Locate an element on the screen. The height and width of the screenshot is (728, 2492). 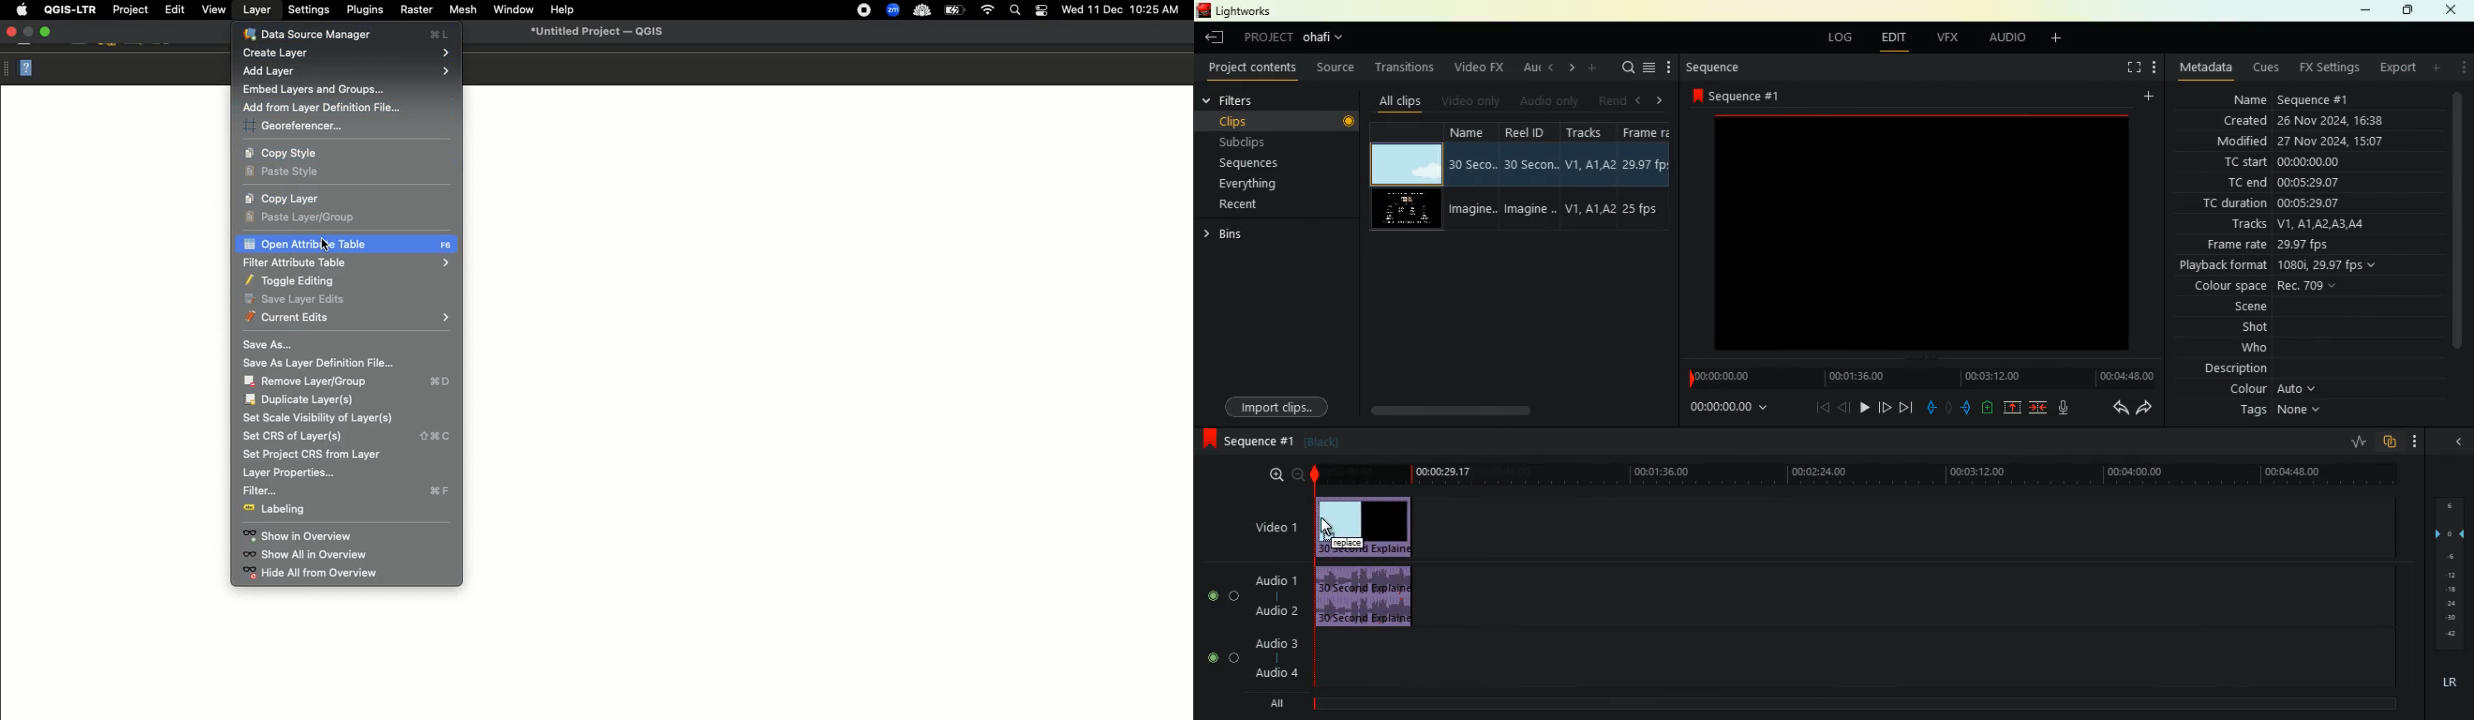
au is located at coordinates (1531, 68).